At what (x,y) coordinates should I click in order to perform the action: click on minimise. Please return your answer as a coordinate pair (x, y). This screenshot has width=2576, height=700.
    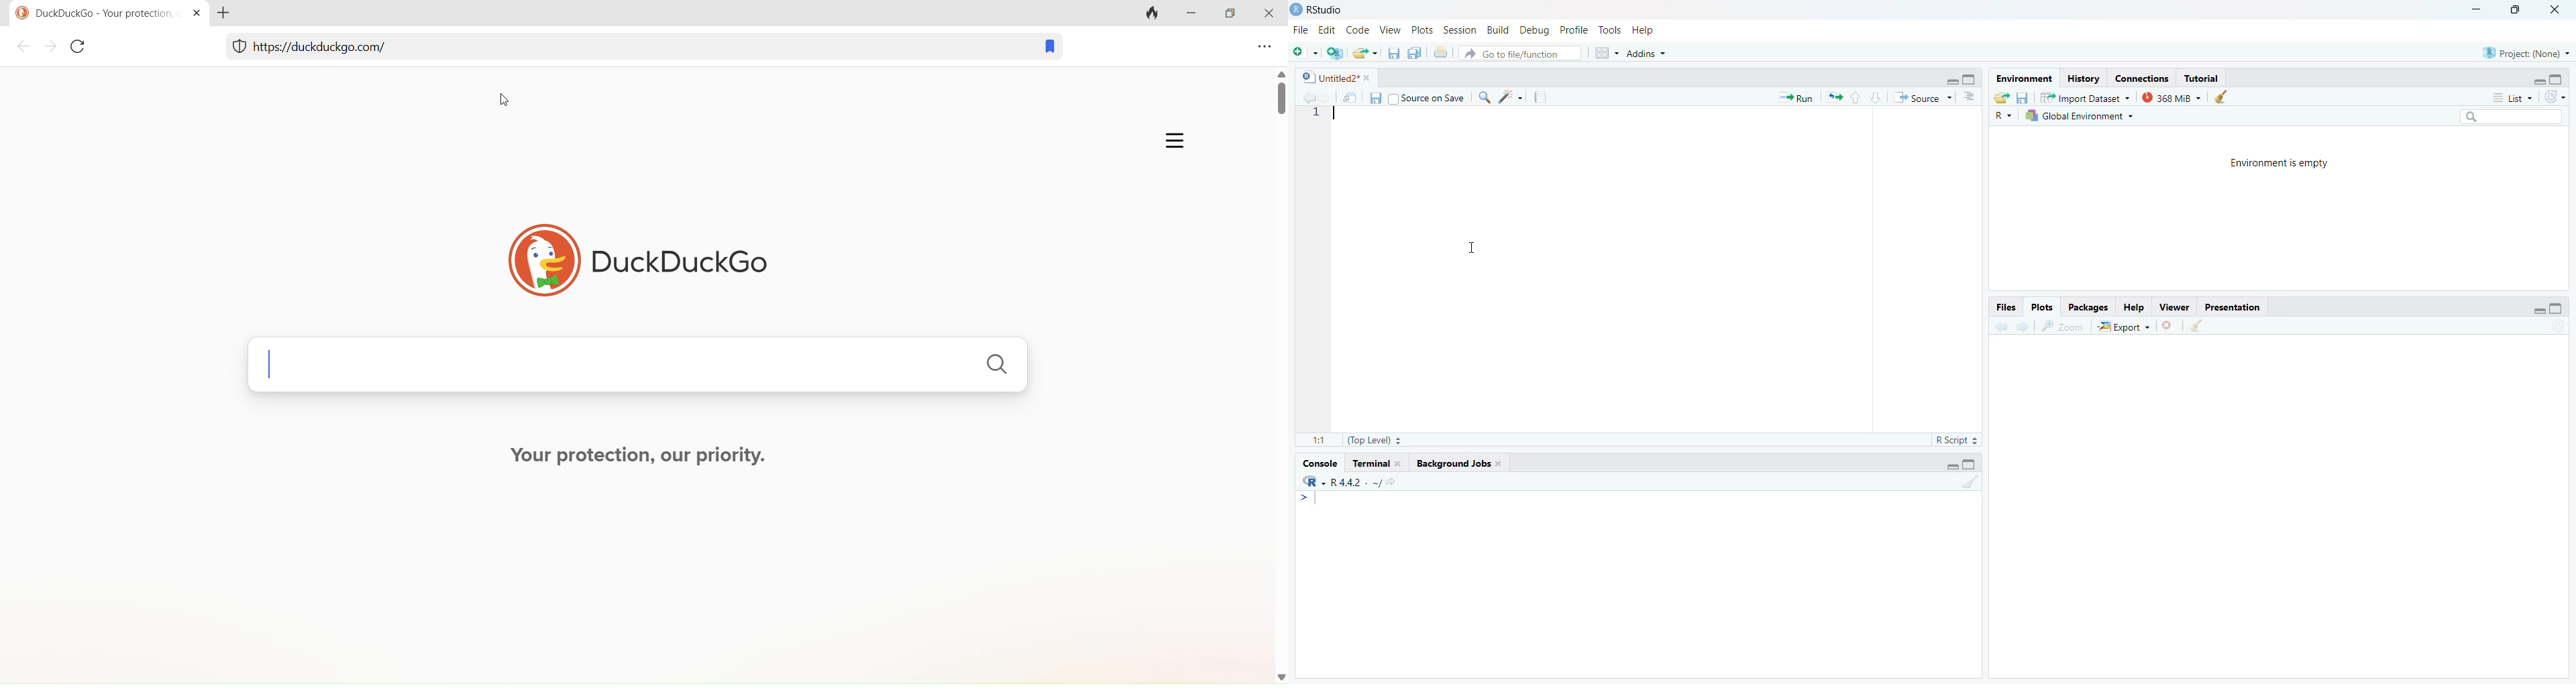
    Looking at the image, I should click on (2477, 5).